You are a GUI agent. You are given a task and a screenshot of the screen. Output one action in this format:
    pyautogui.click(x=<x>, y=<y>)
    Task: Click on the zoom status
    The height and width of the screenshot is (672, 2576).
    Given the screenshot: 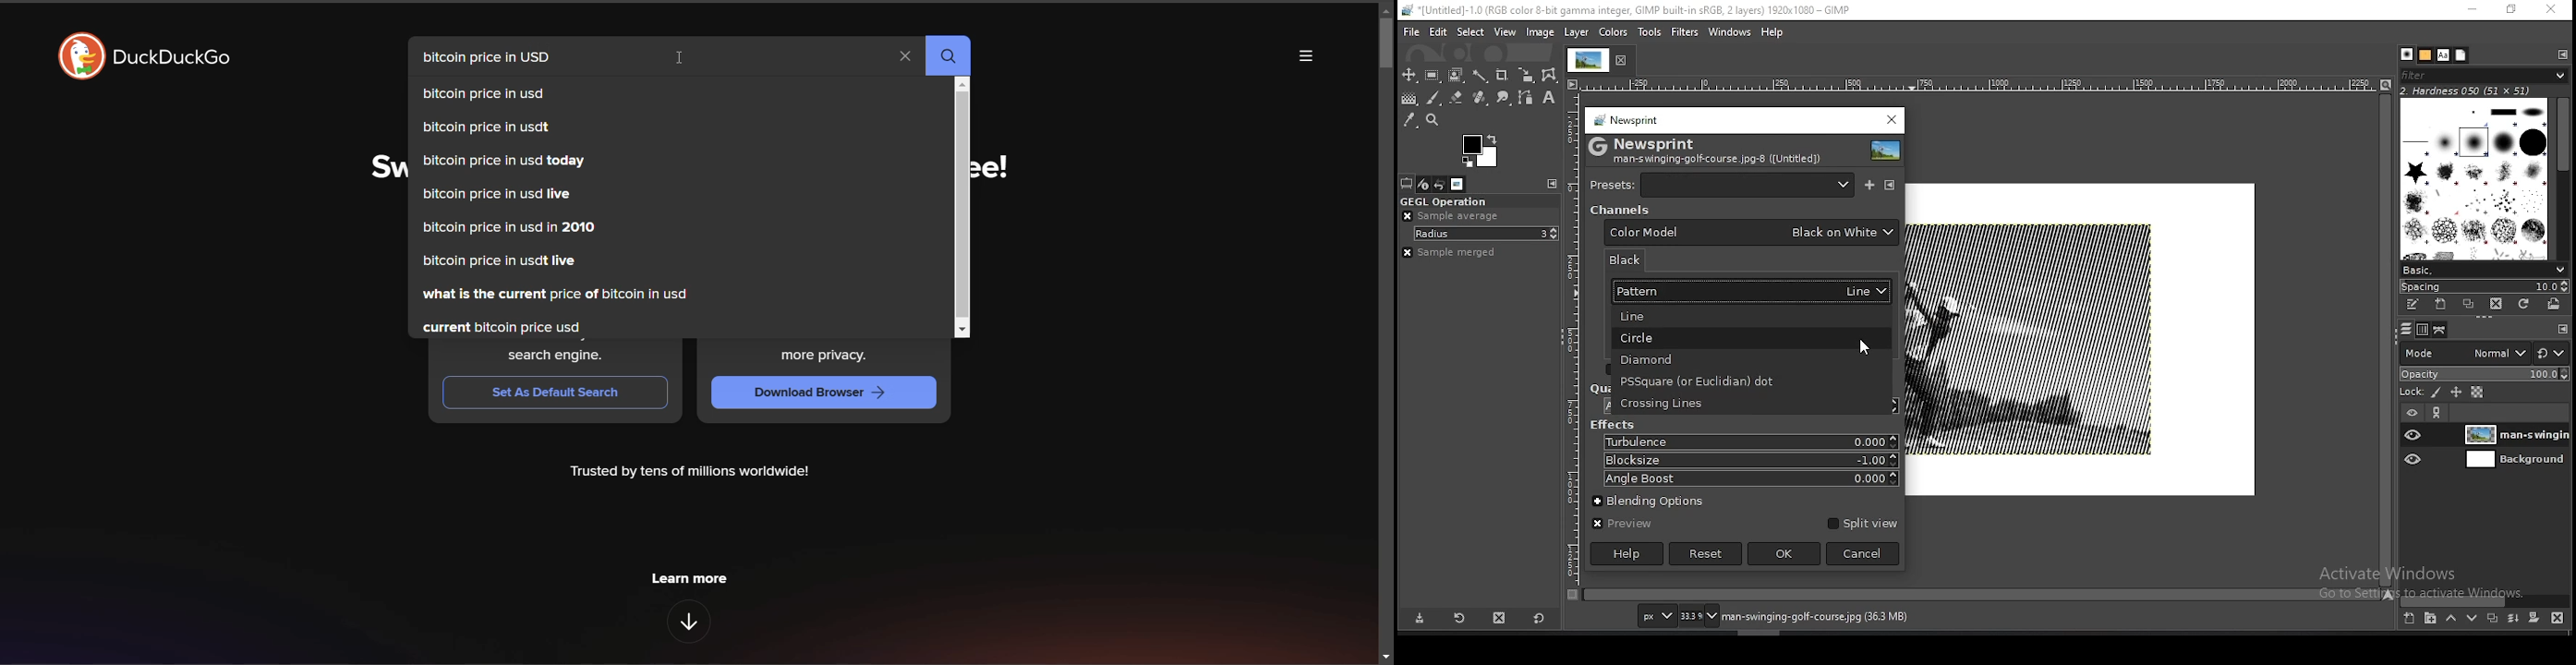 What is the action you would take?
    pyautogui.click(x=1698, y=615)
    